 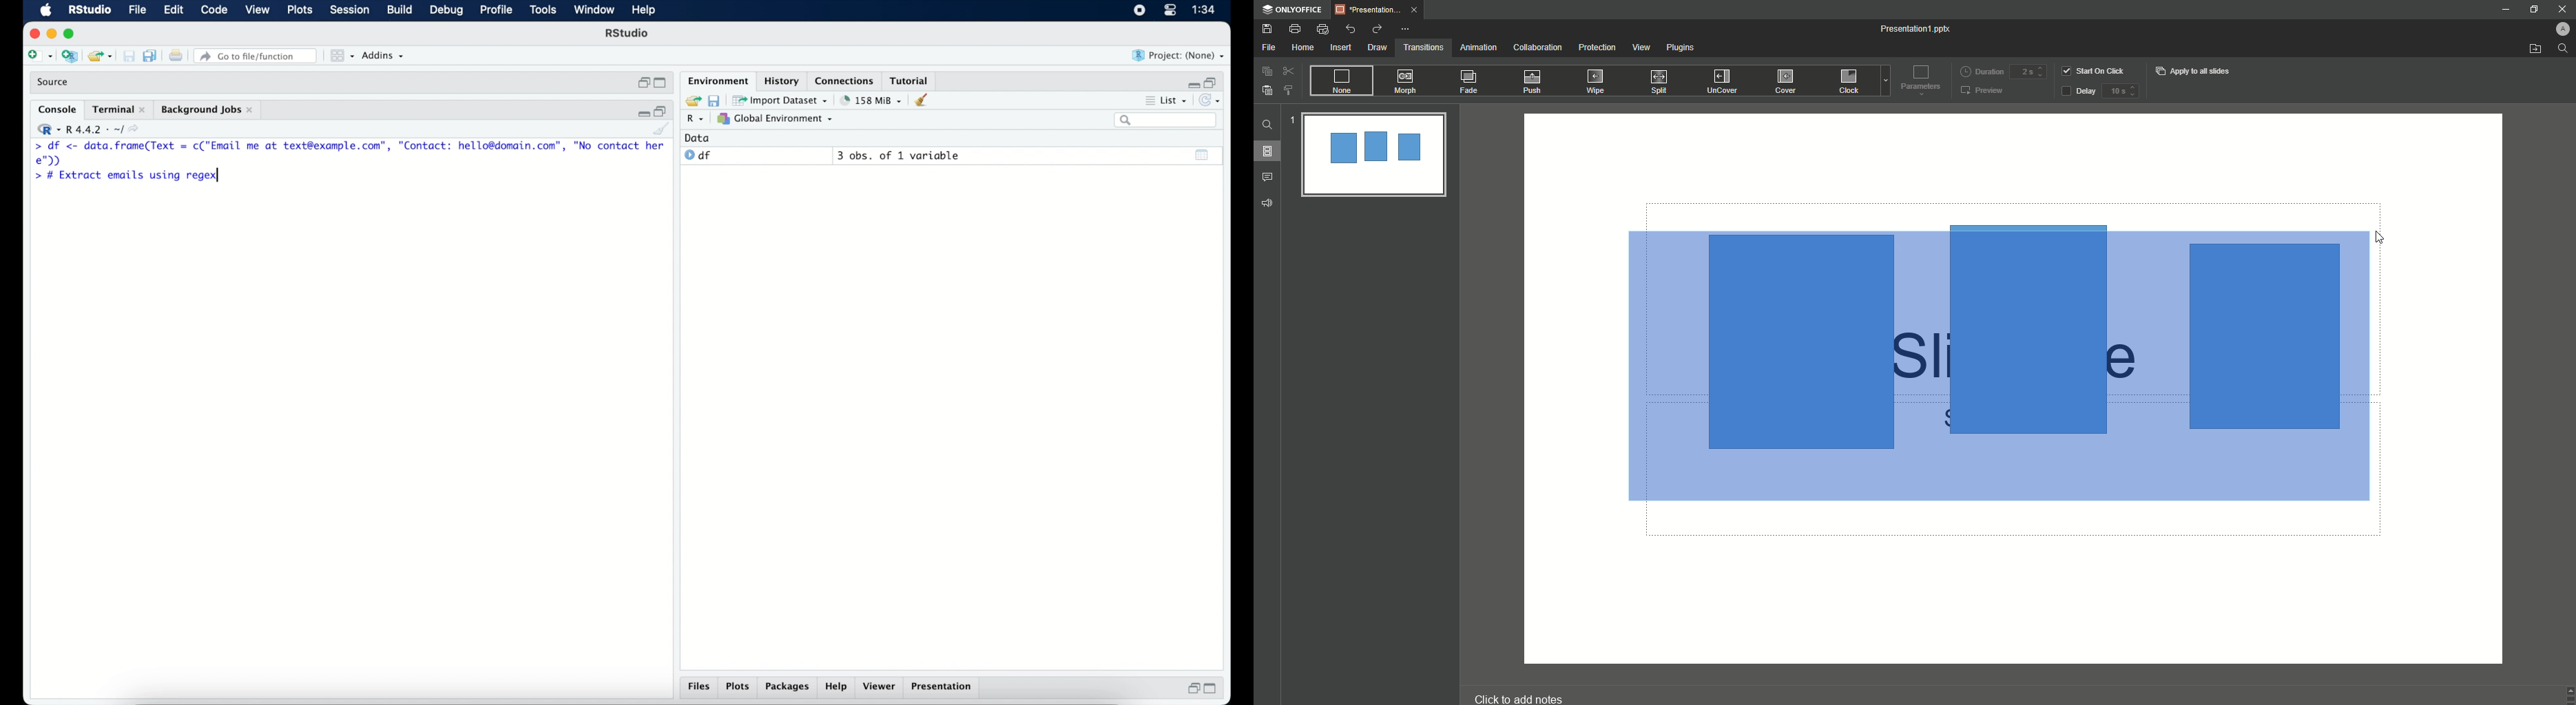 I want to click on R, so click(x=694, y=119).